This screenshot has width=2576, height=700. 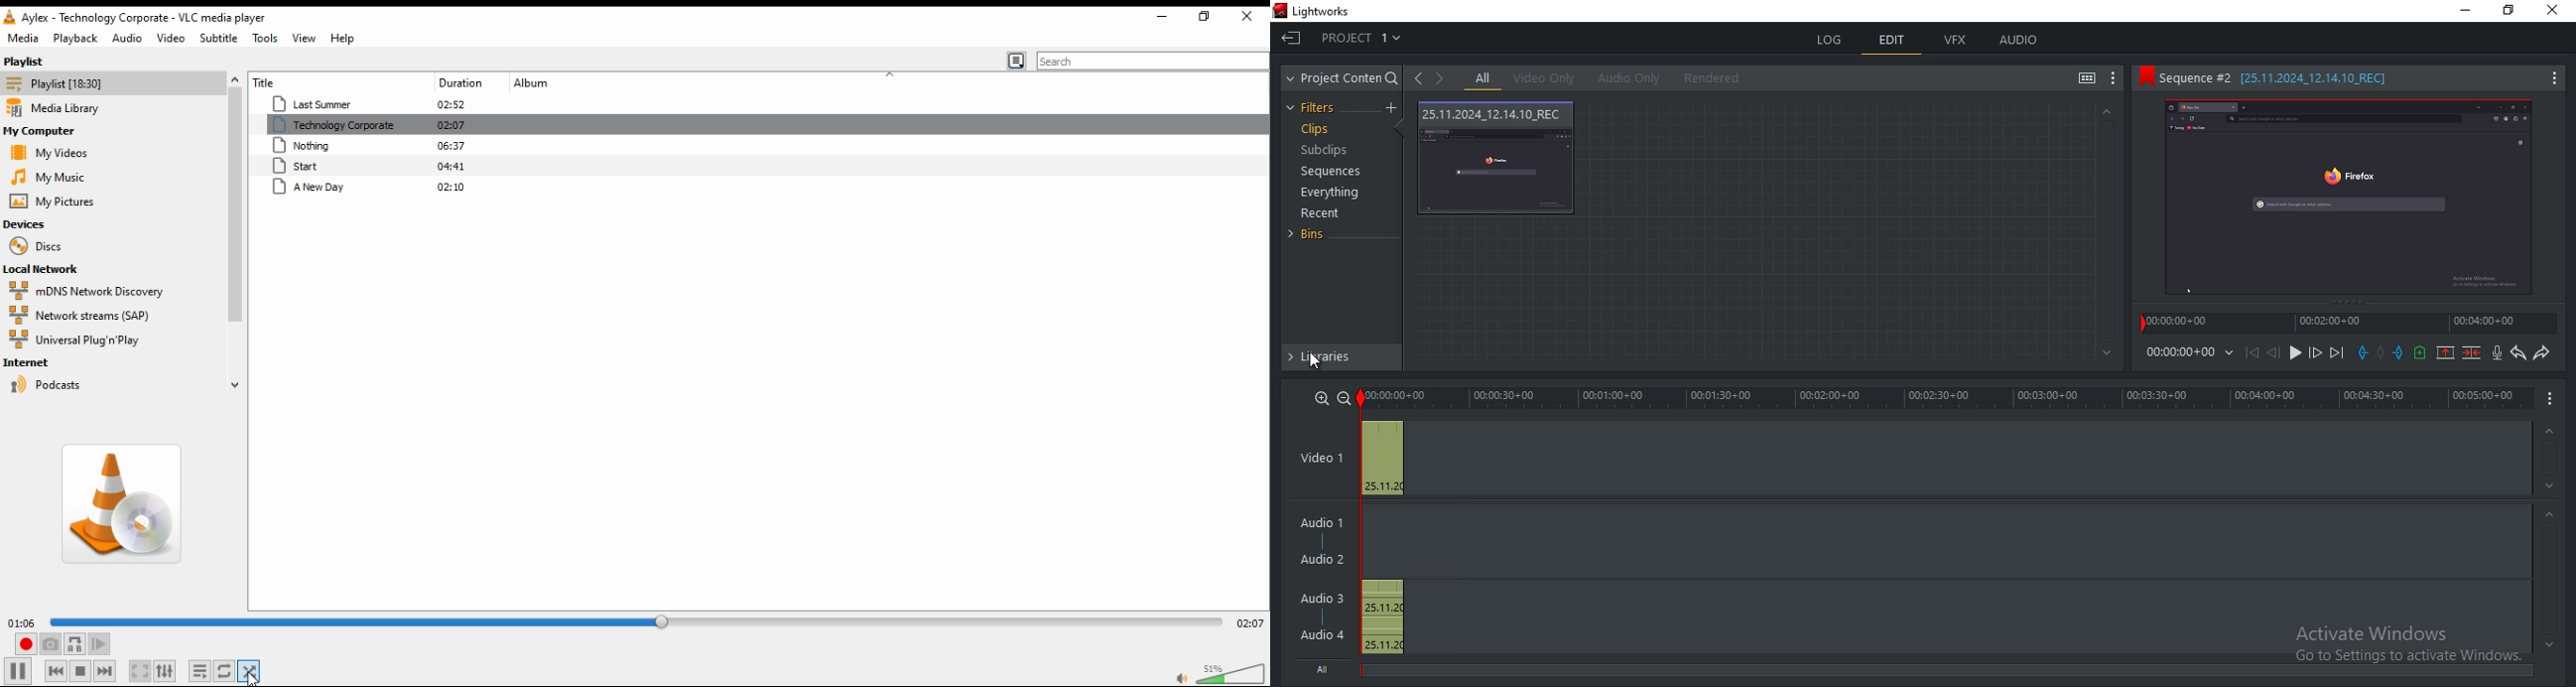 I want to click on filters, so click(x=1313, y=108).